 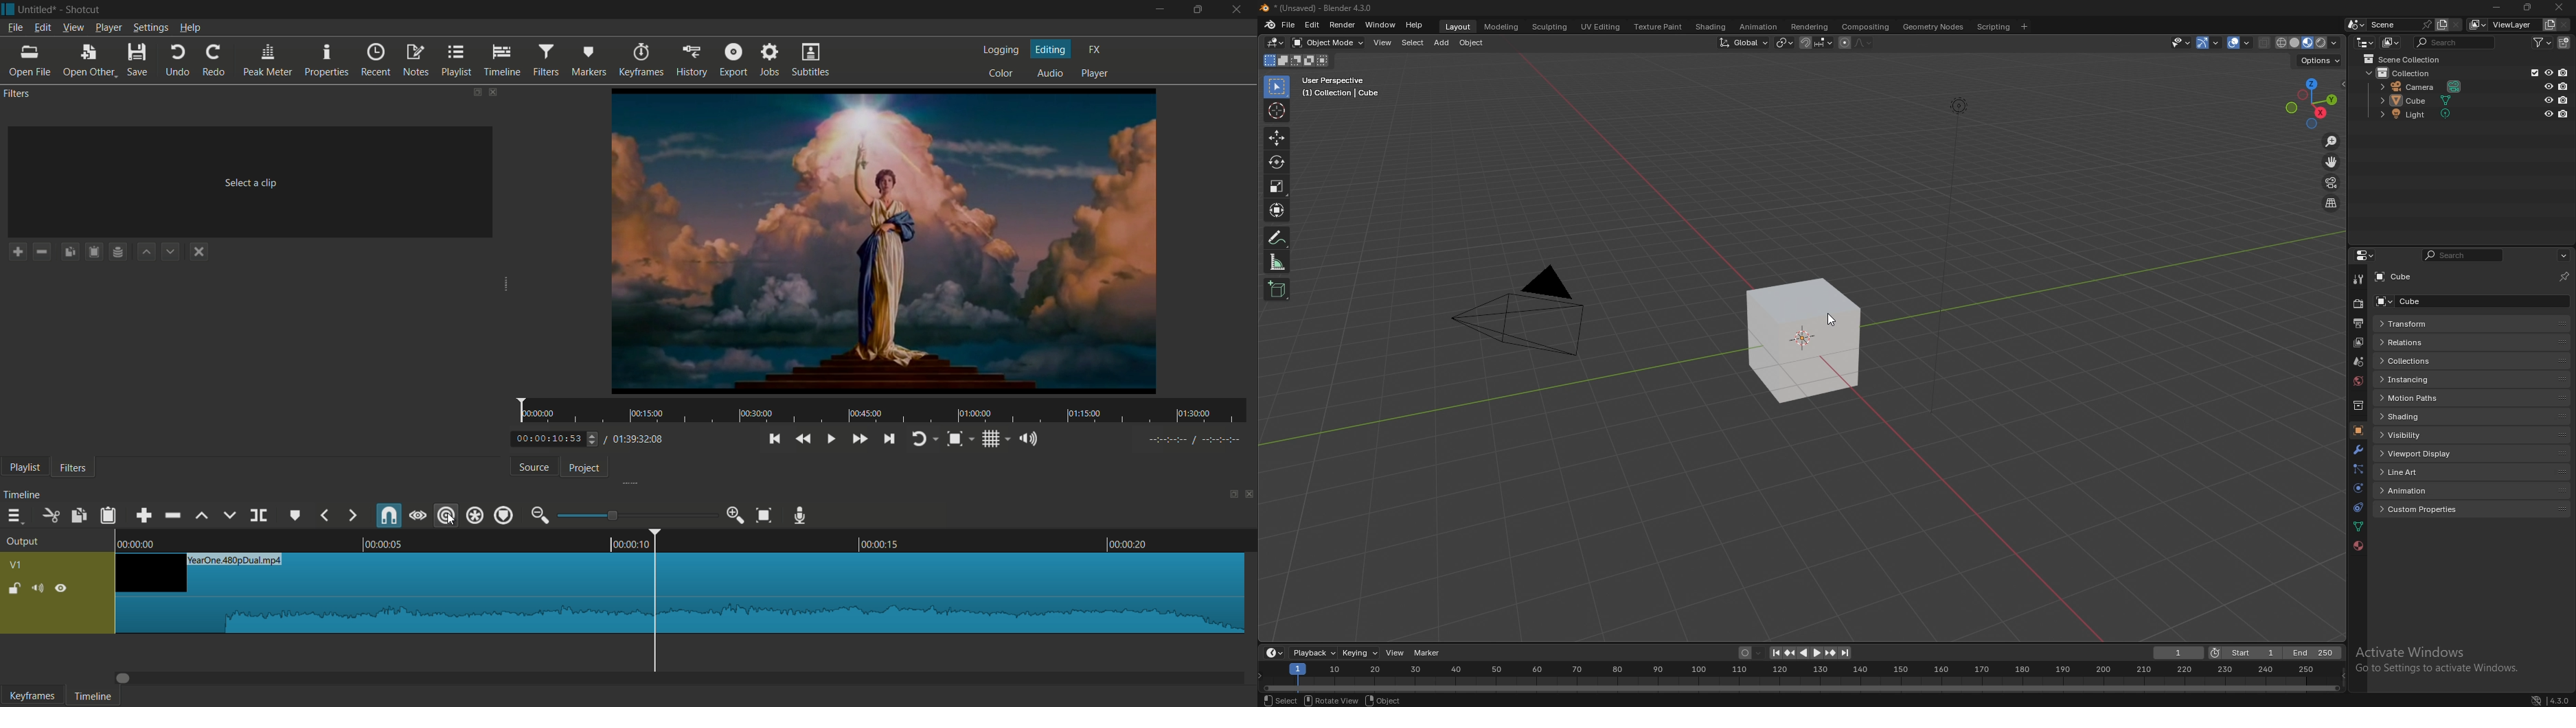 What do you see at coordinates (991, 440) in the screenshot?
I see `toggle grid` at bounding box center [991, 440].